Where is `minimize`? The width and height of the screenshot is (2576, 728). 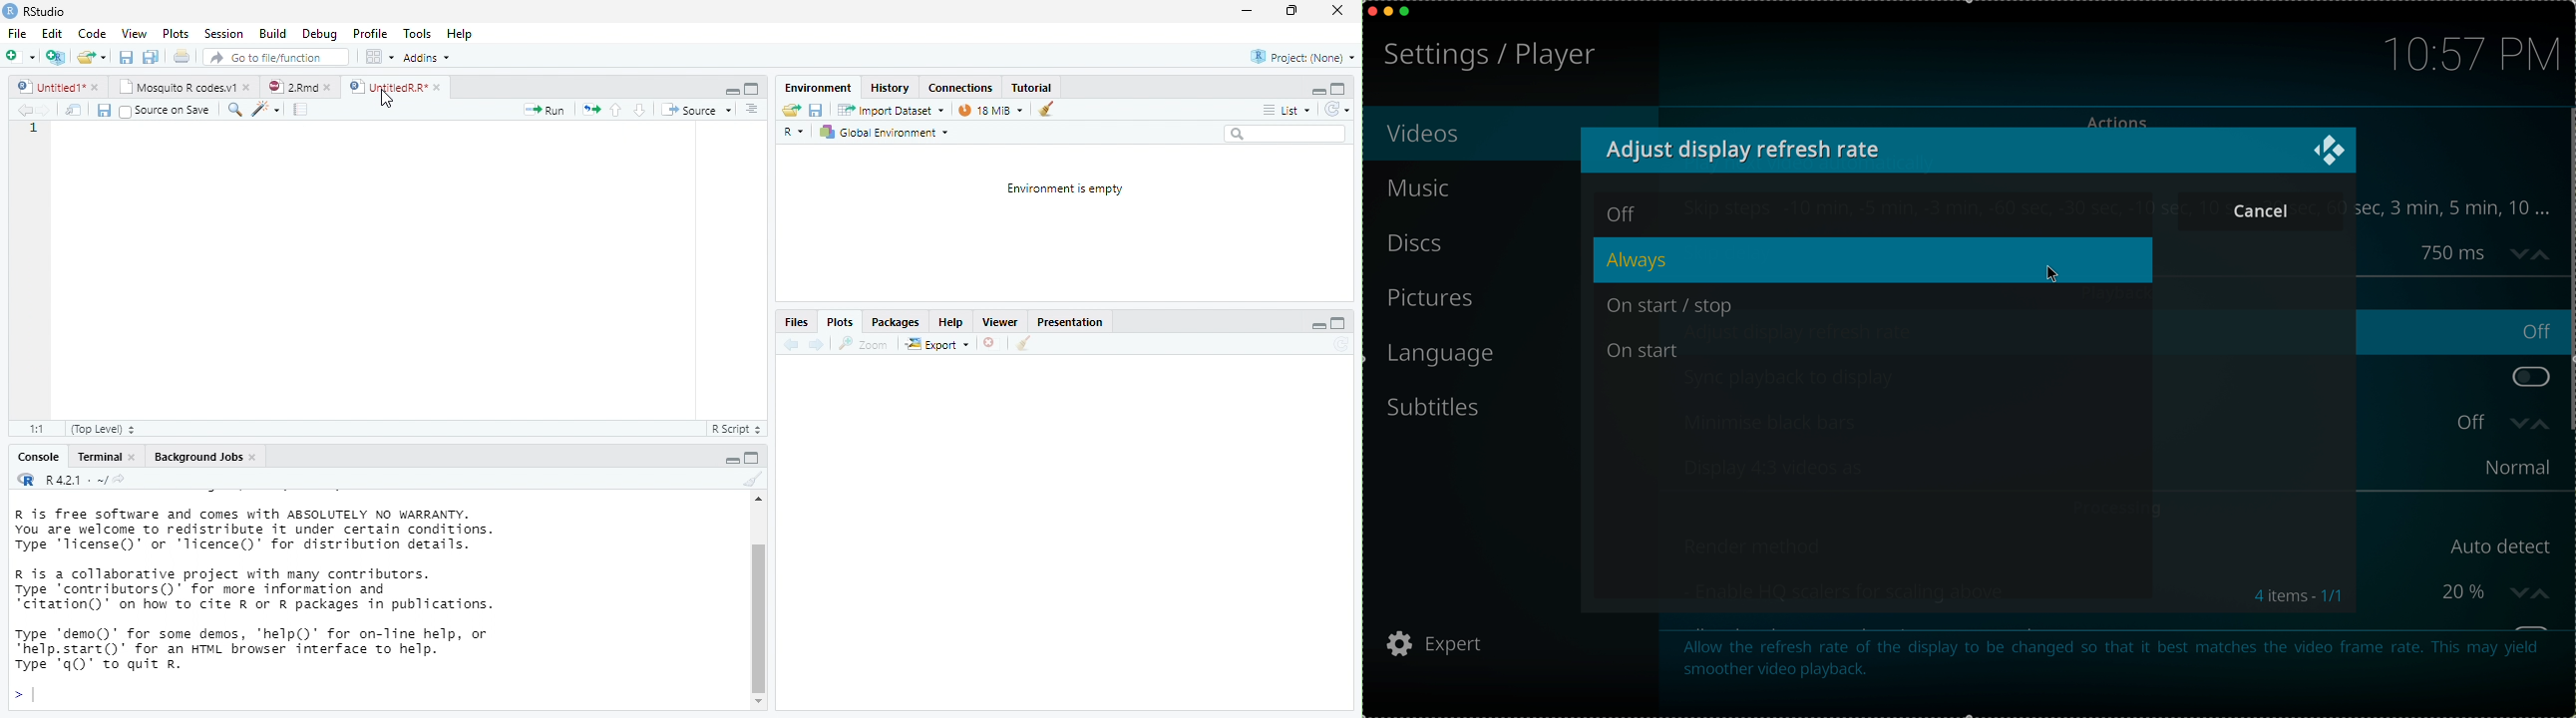 minimize is located at coordinates (752, 457).